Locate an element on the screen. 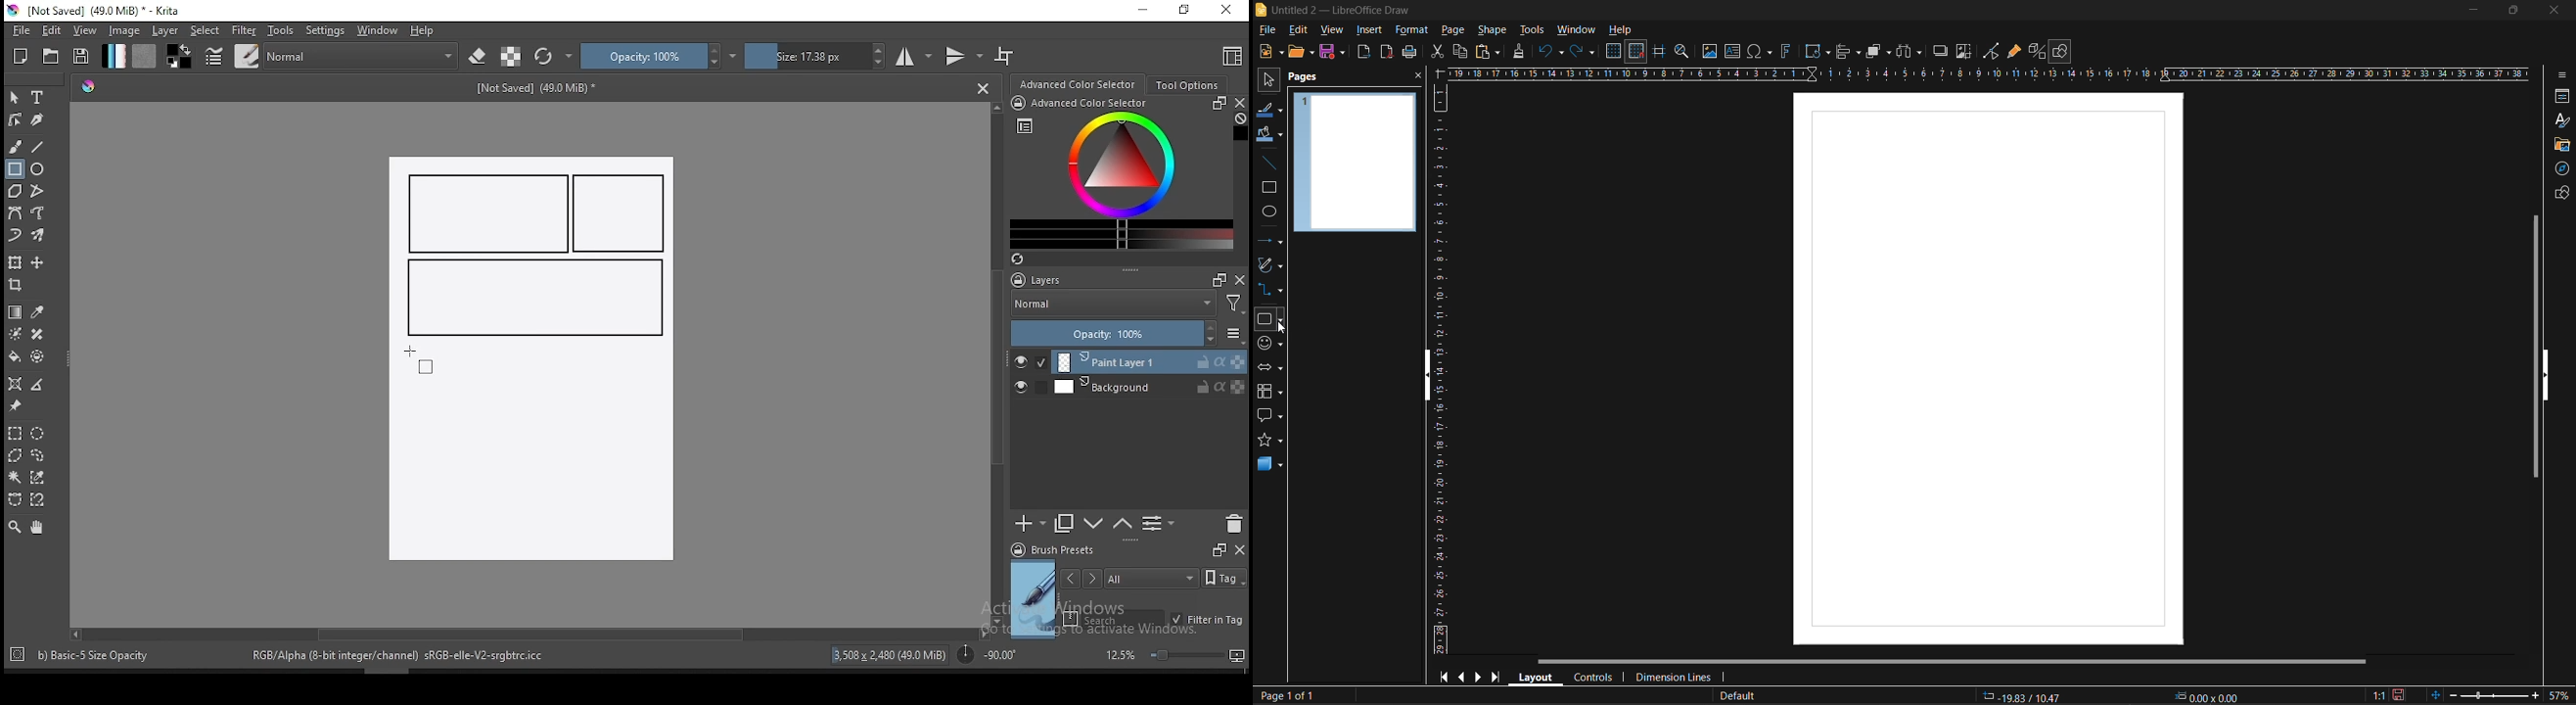 This screenshot has height=728, width=2576. new rectangle is located at coordinates (489, 213).